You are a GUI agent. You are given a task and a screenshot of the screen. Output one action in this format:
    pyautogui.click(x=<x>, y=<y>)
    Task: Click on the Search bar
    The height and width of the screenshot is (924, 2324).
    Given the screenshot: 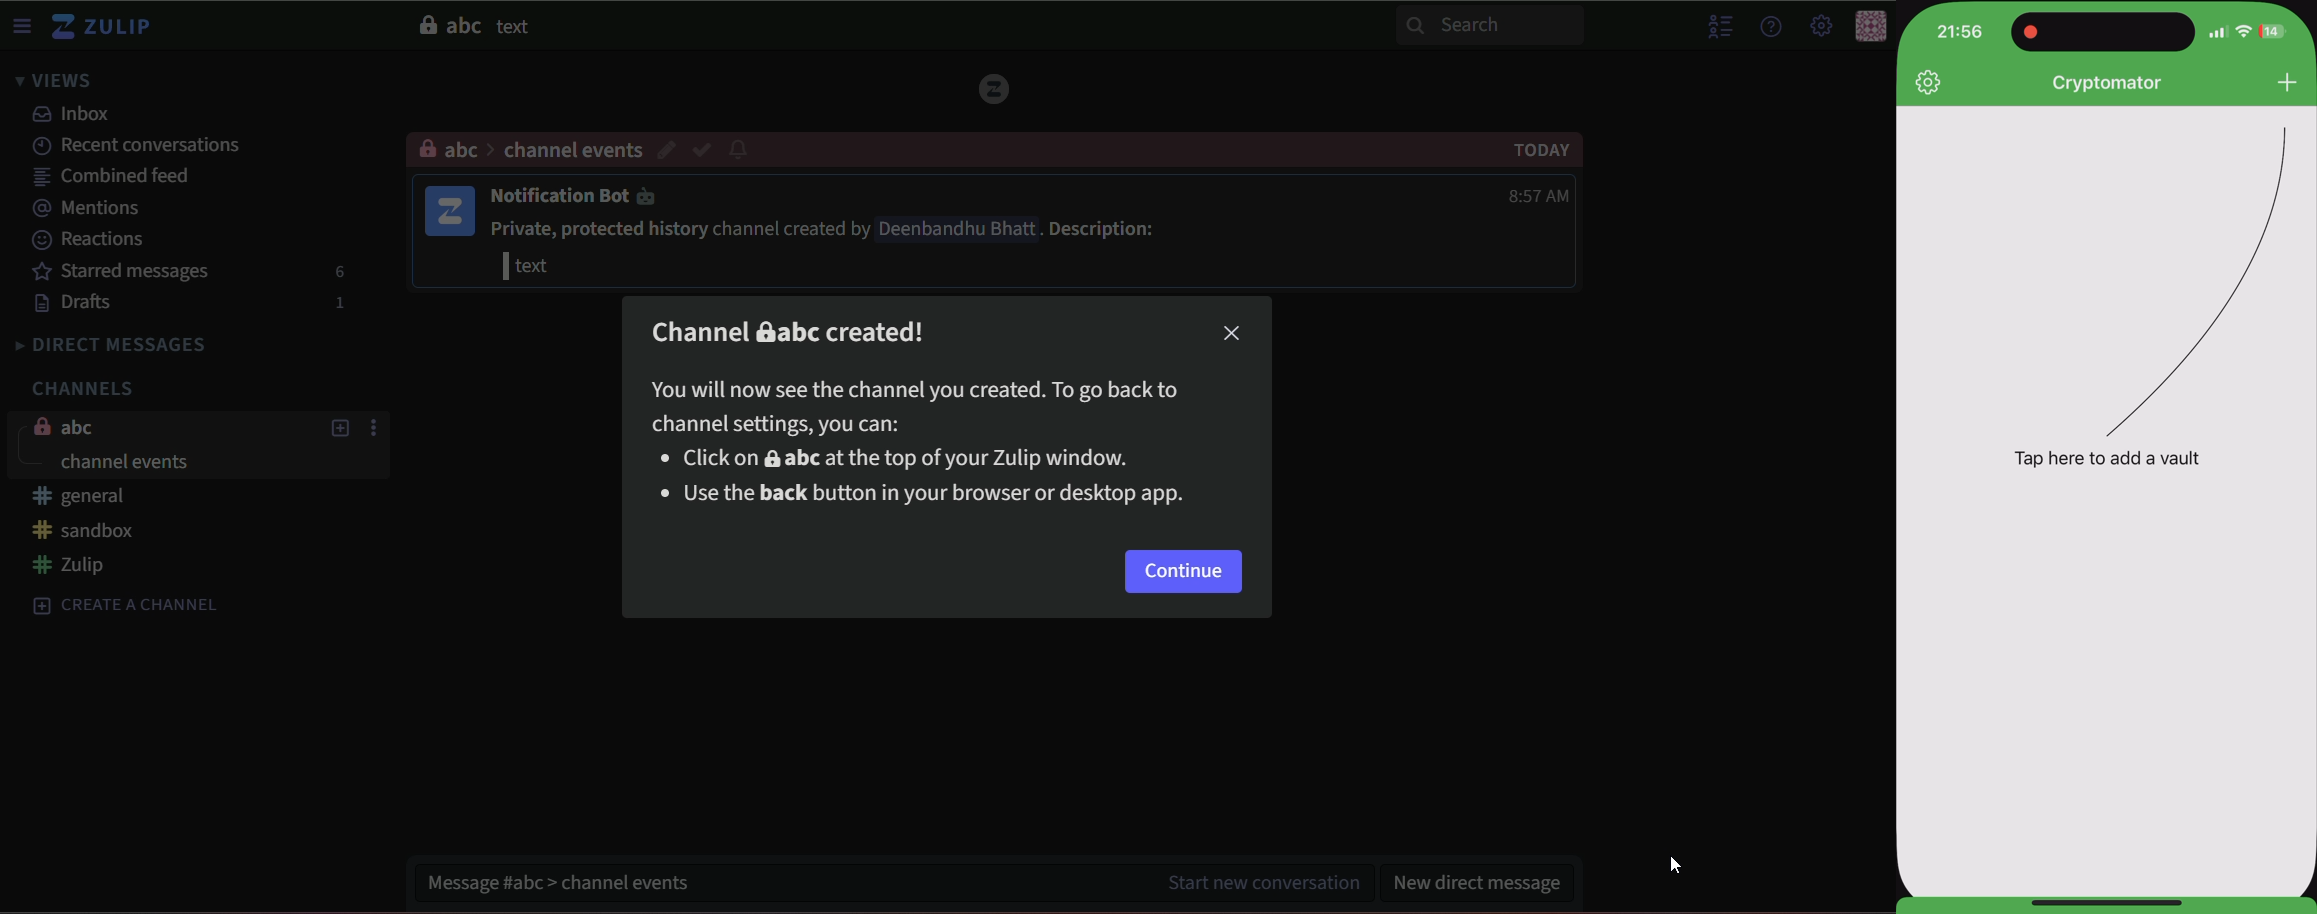 What is the action you would take?
    pyautogui.click(x=1481, y=23)
    